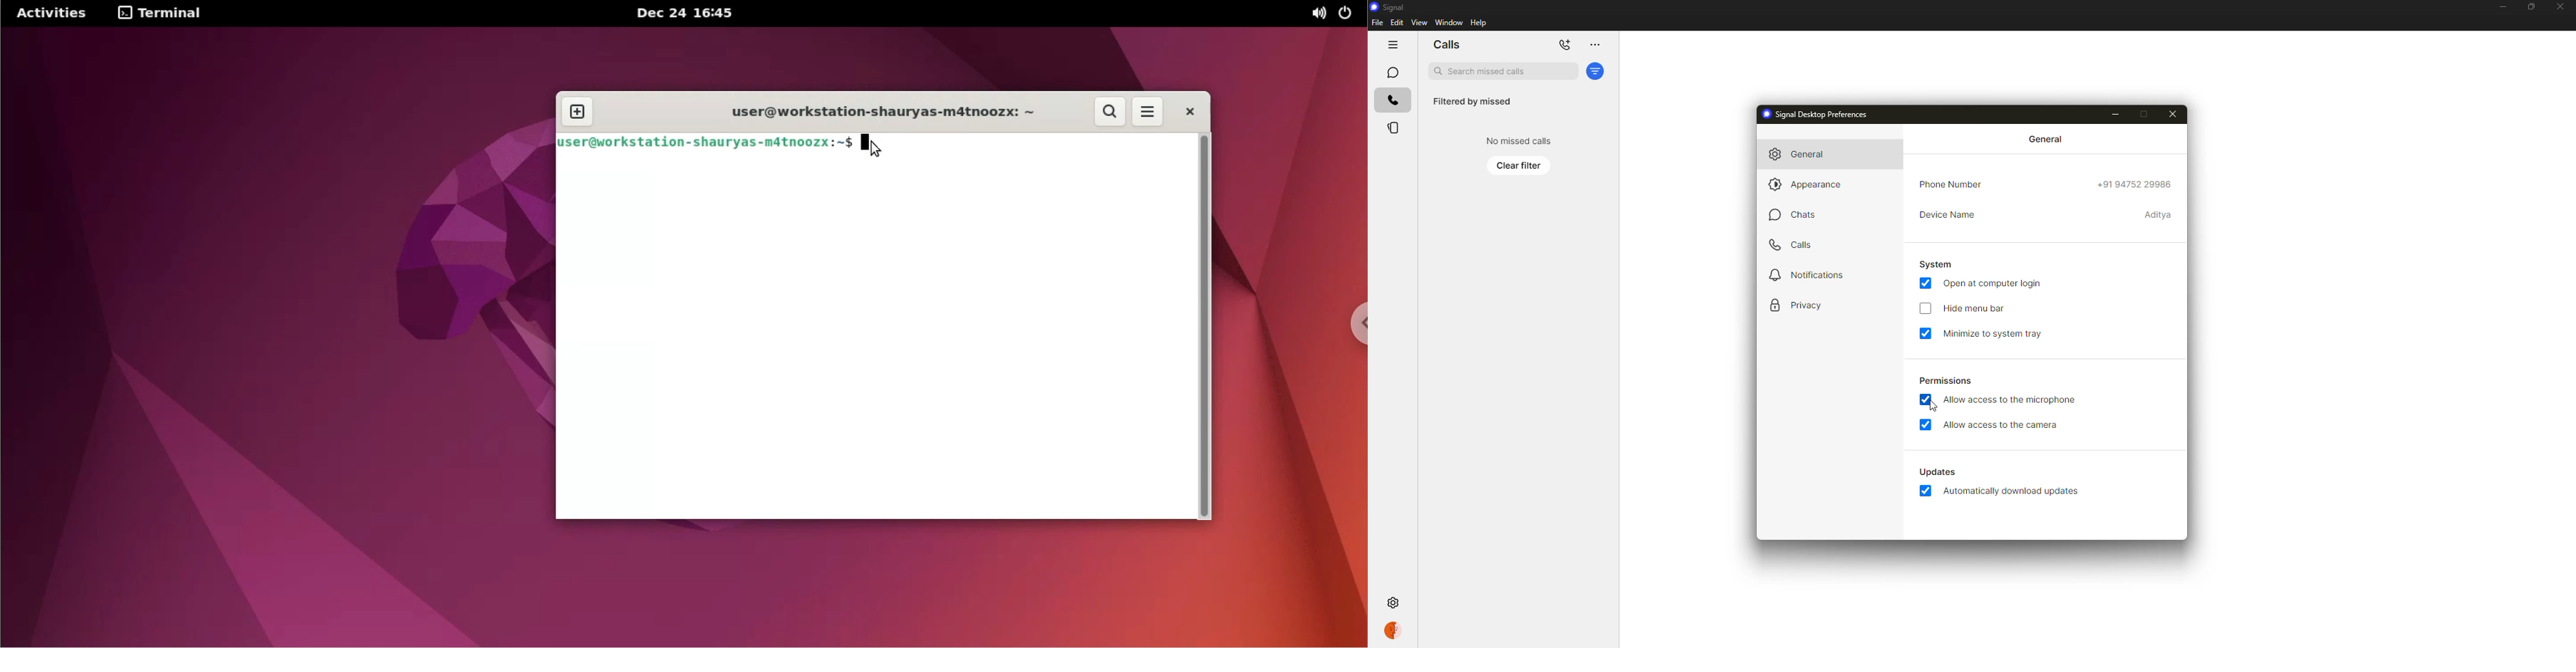 The width and height of the screenshot is (2576, 672). Describe the element at coordinates (1446, 45) in the screenshot. I see `calls` at that location.